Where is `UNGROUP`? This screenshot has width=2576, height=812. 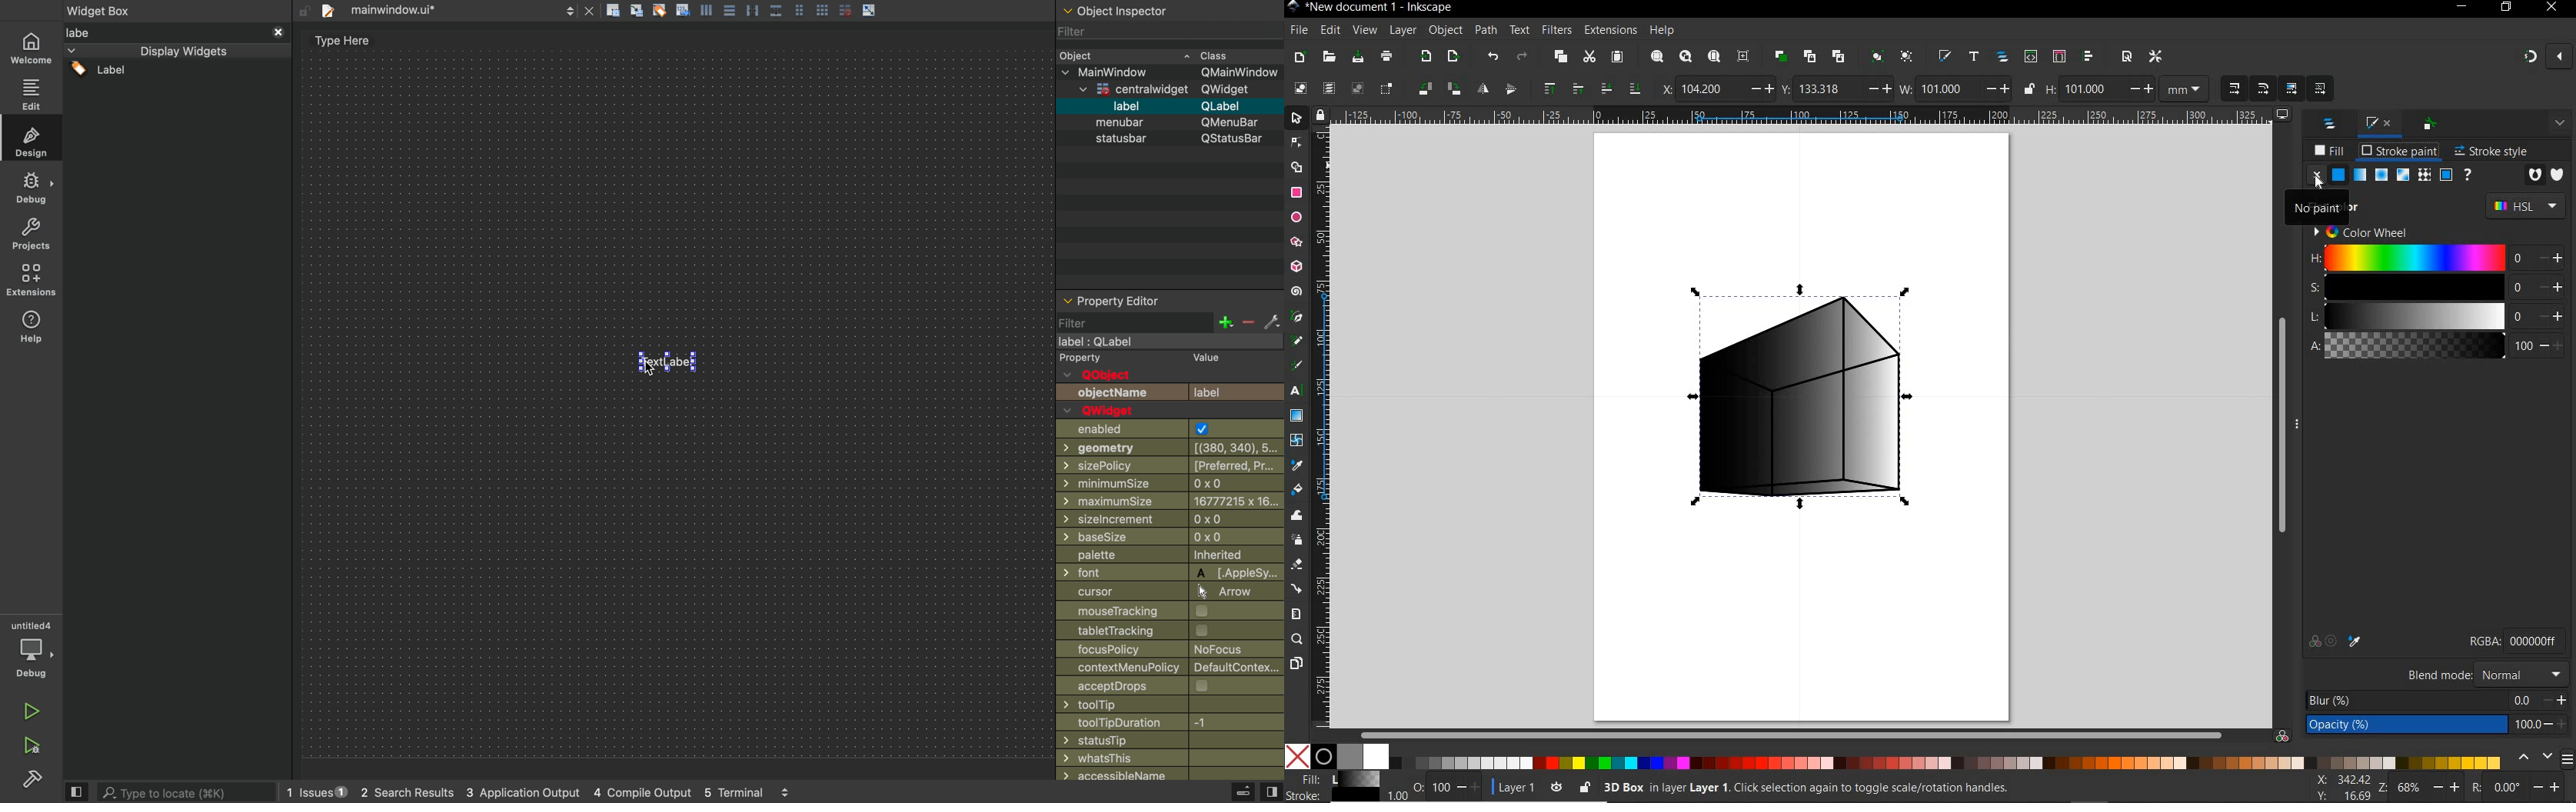
UNGROUP is located at coordinates (1908, 56).